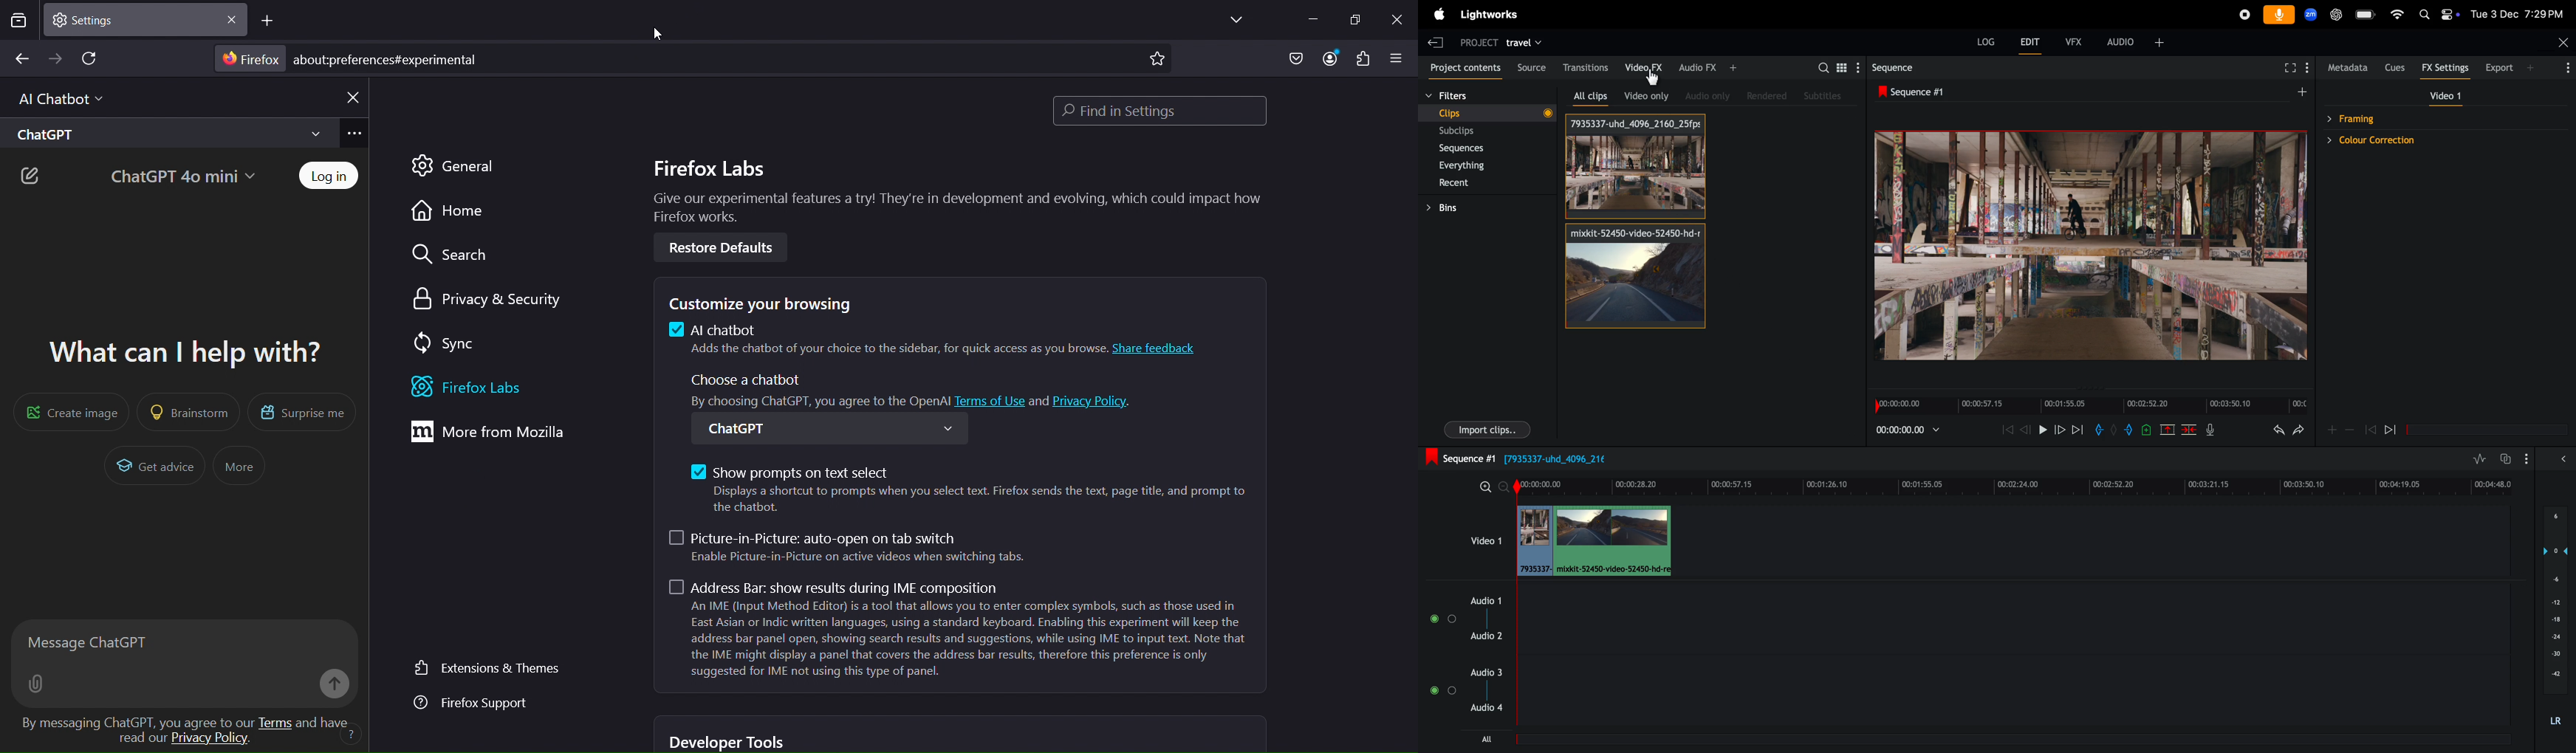 This screenshot has width=2576, height=756. I want to click on by messaging Chatgpt, you agree to our , so click(131, 720).